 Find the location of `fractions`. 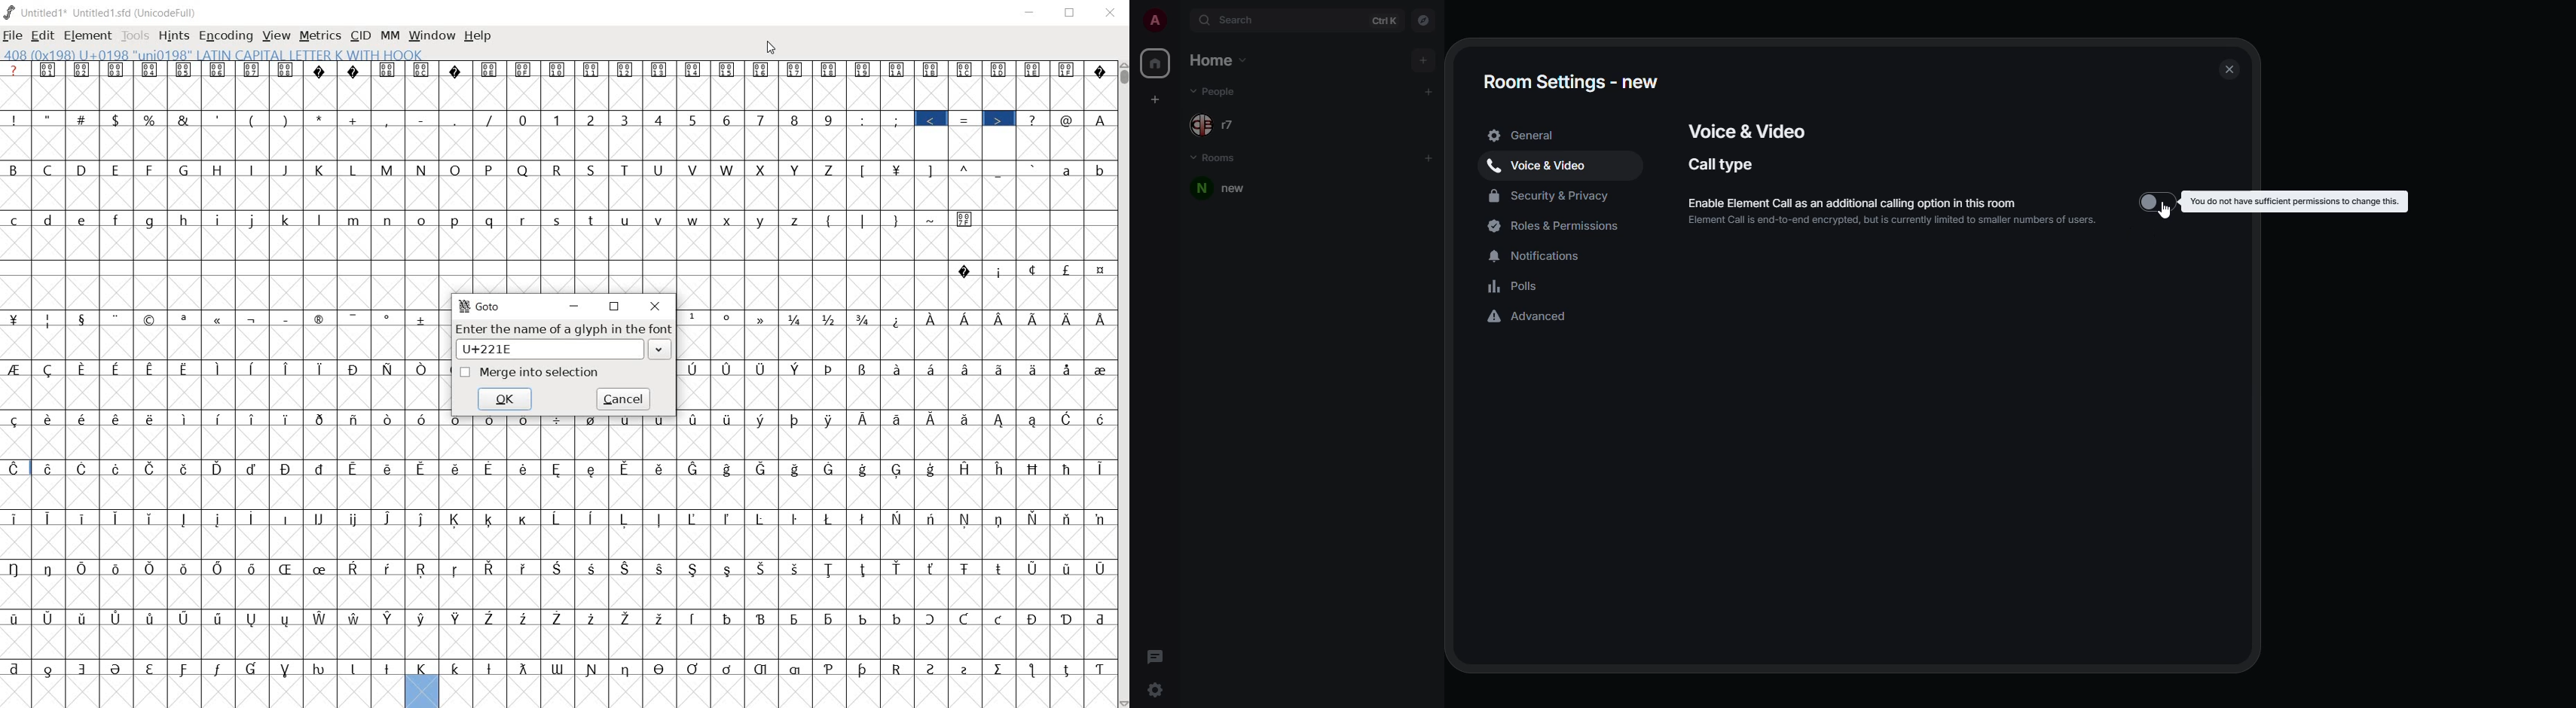

fractions is located at coordinates (833, 318).